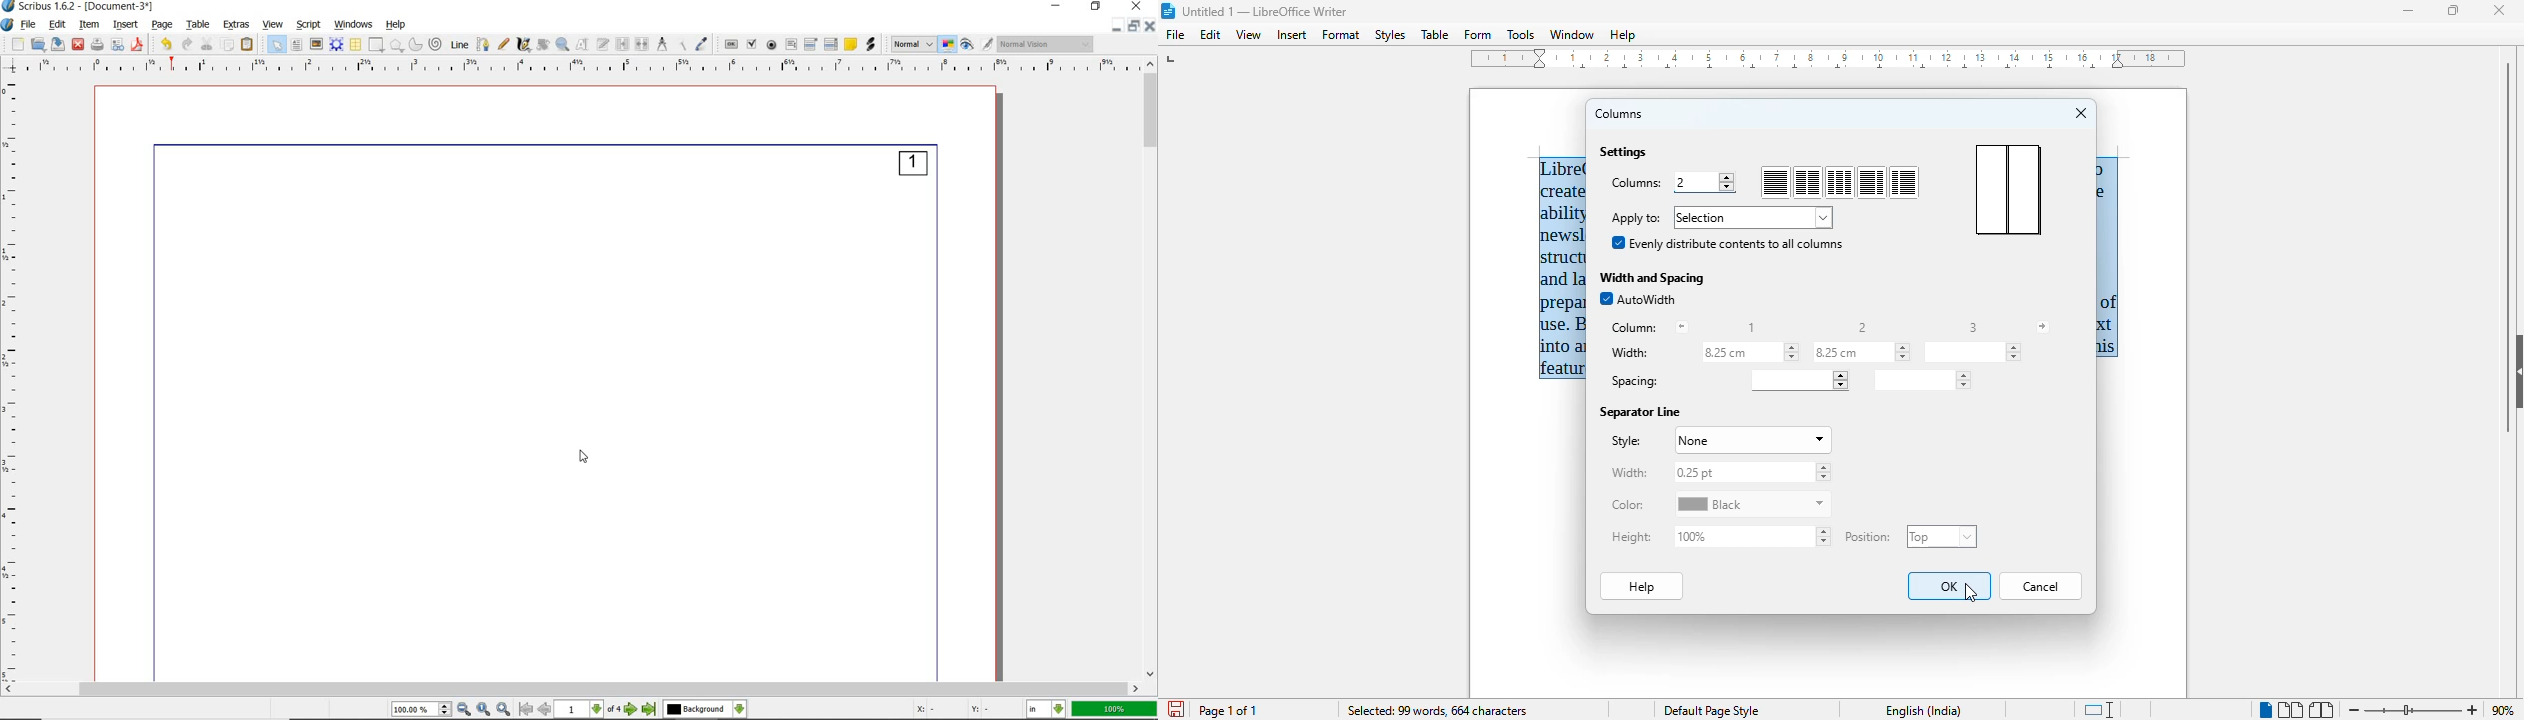 This screenshot has height=728, width=2548. I want to click on maximize, so click(2455, 10).